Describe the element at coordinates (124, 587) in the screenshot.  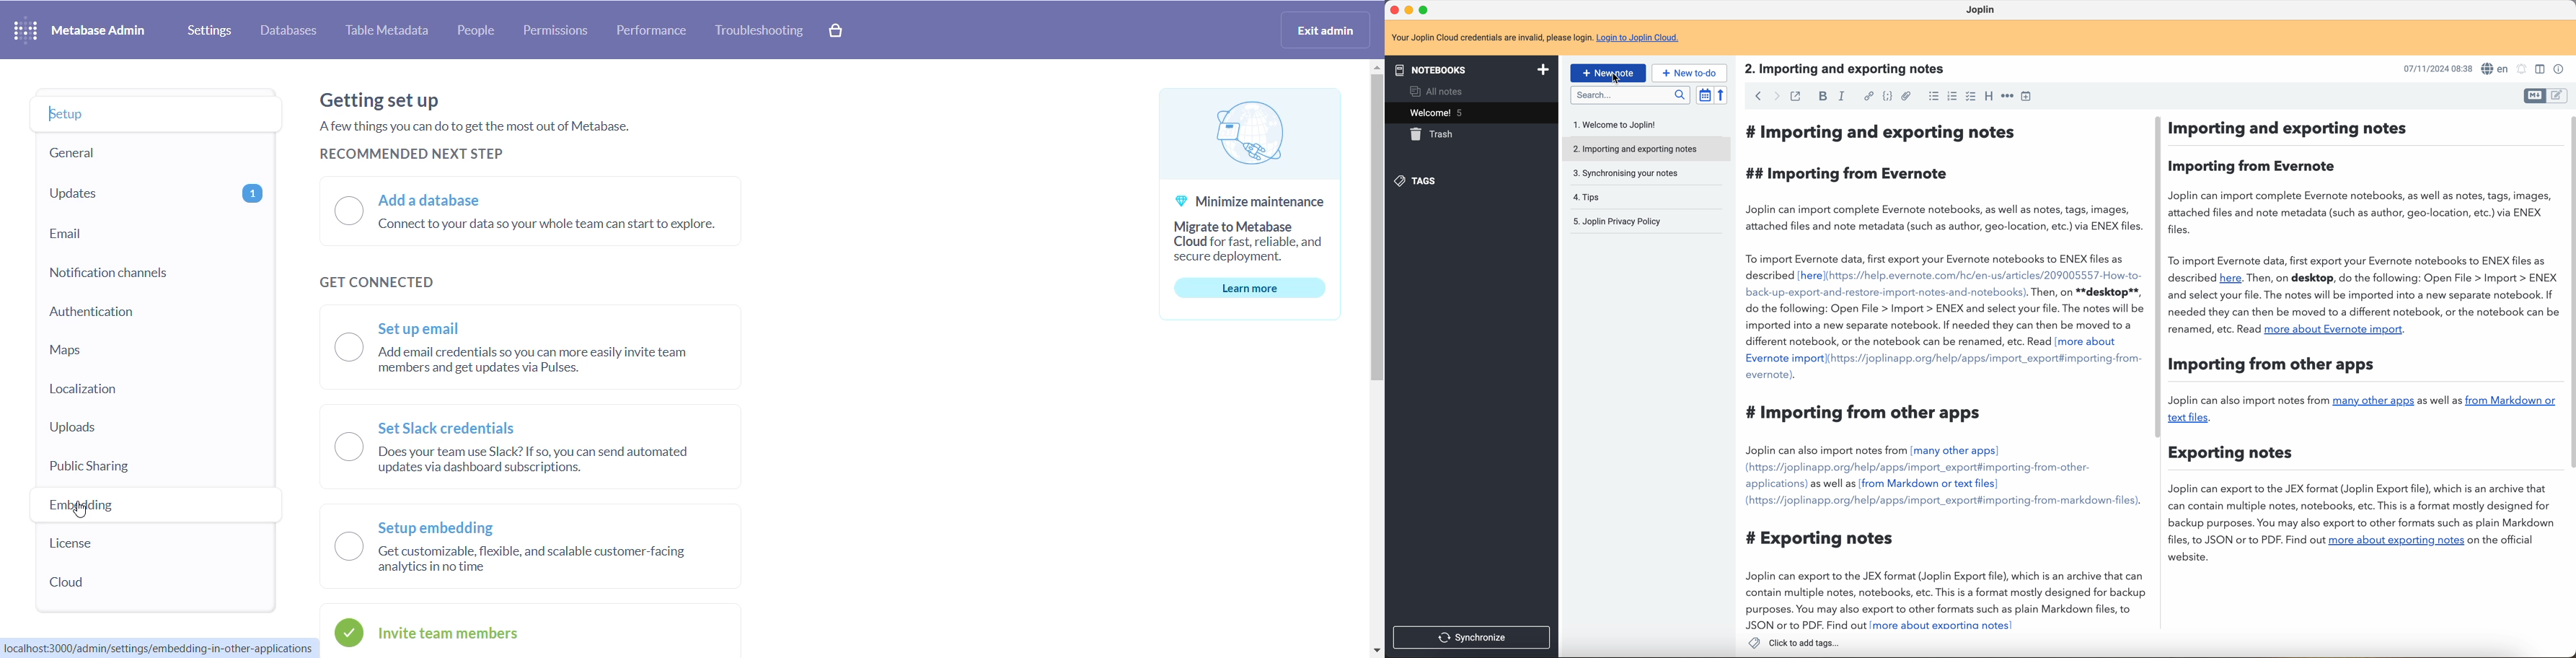
I see `cloud` at that location.